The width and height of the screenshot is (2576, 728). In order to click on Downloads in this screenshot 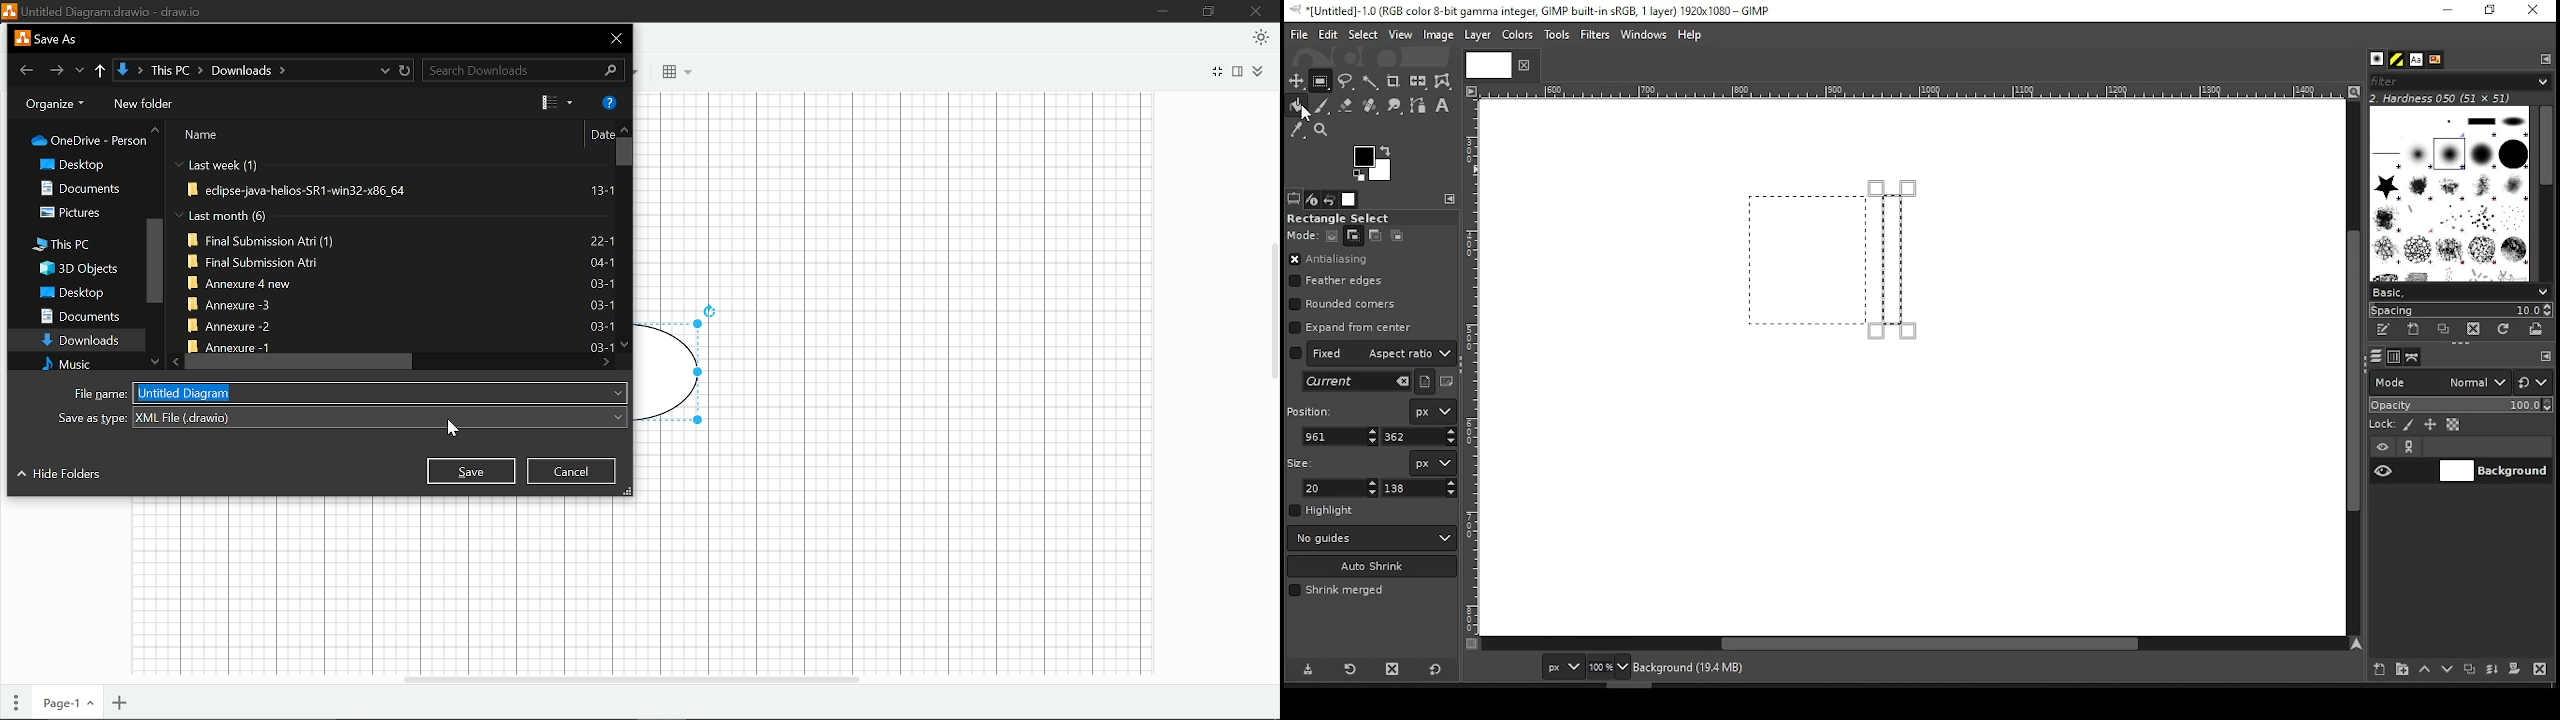, I will do `click(80, 341)`.